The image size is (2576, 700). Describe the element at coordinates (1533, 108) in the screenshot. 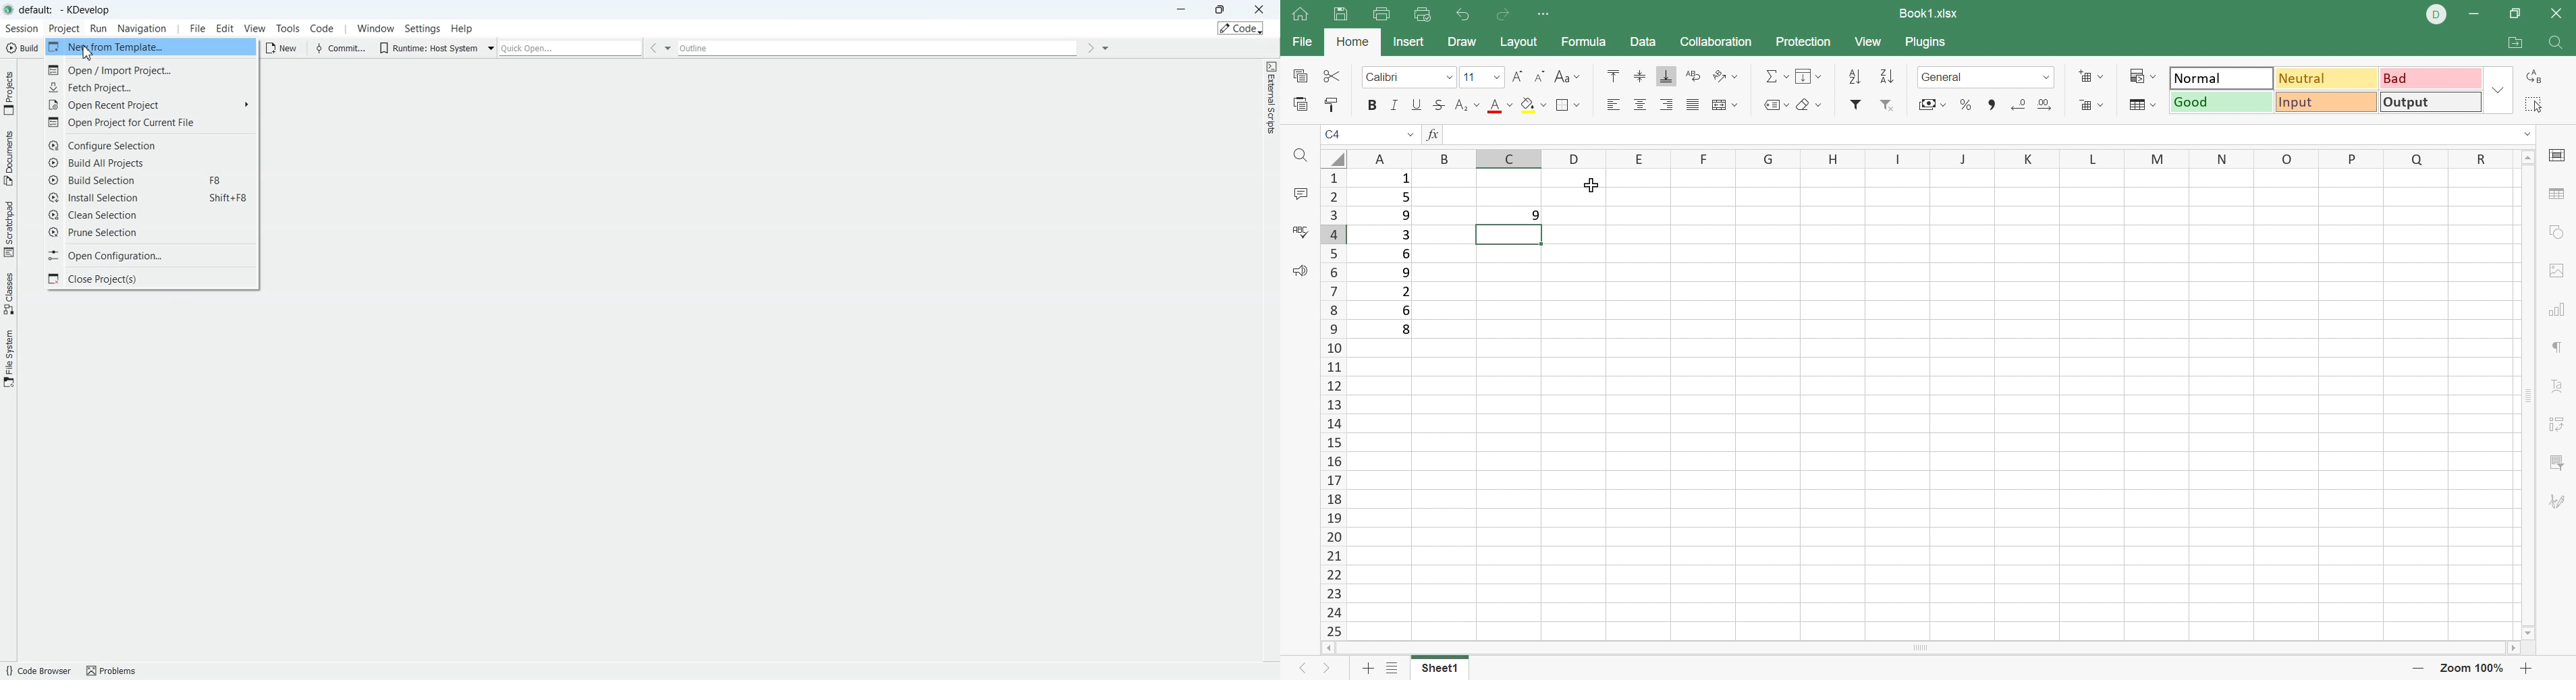

I see `Fill color` at that location.